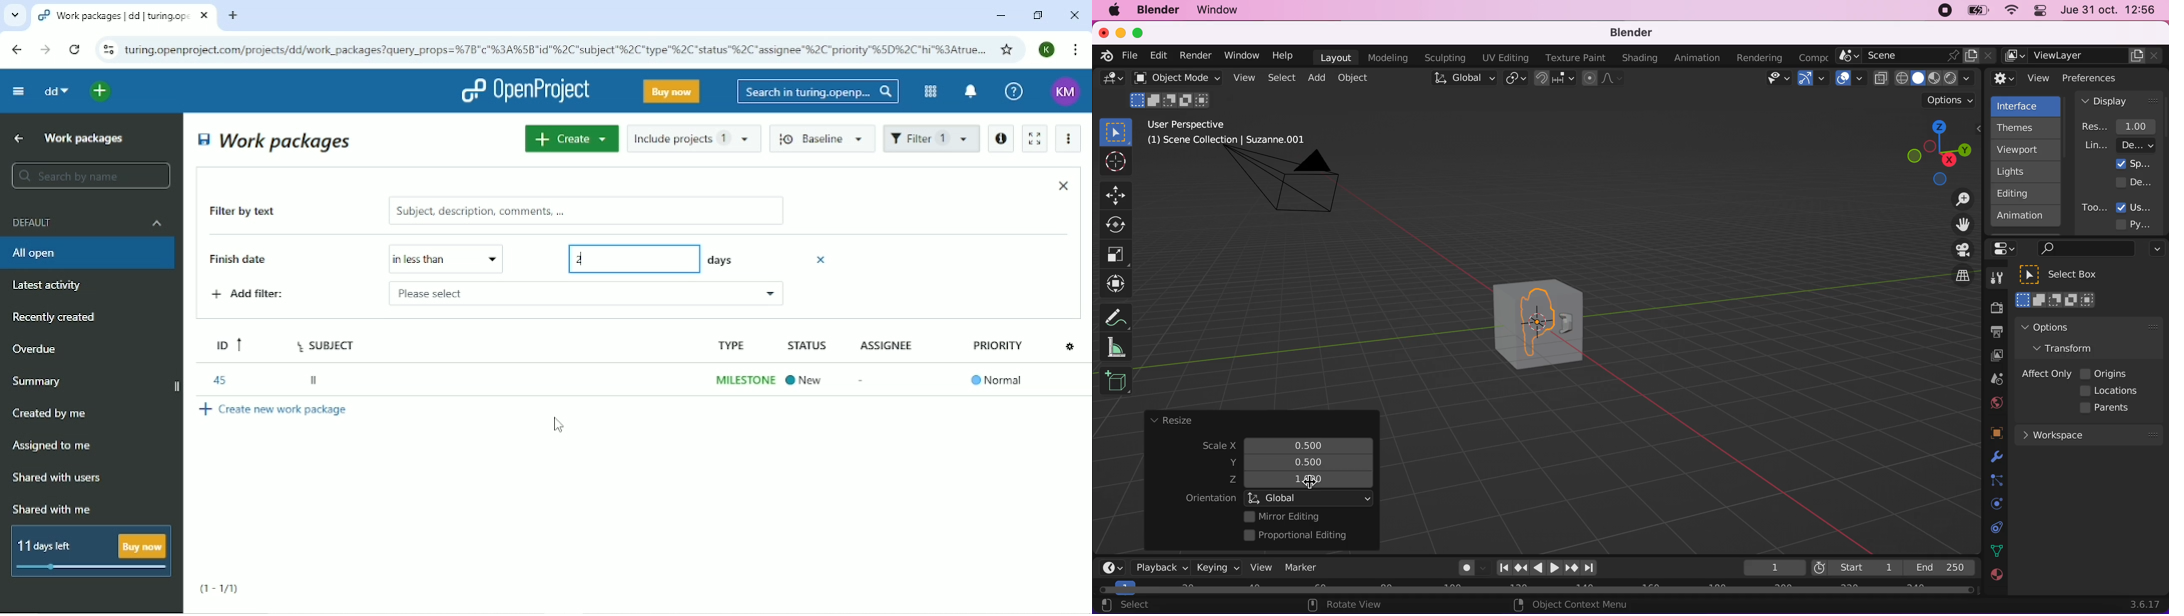 This screenshot has width=2184, height=616. Describe the element at coordinates (223, 349) in the screenshot. I see `ID` at that location.